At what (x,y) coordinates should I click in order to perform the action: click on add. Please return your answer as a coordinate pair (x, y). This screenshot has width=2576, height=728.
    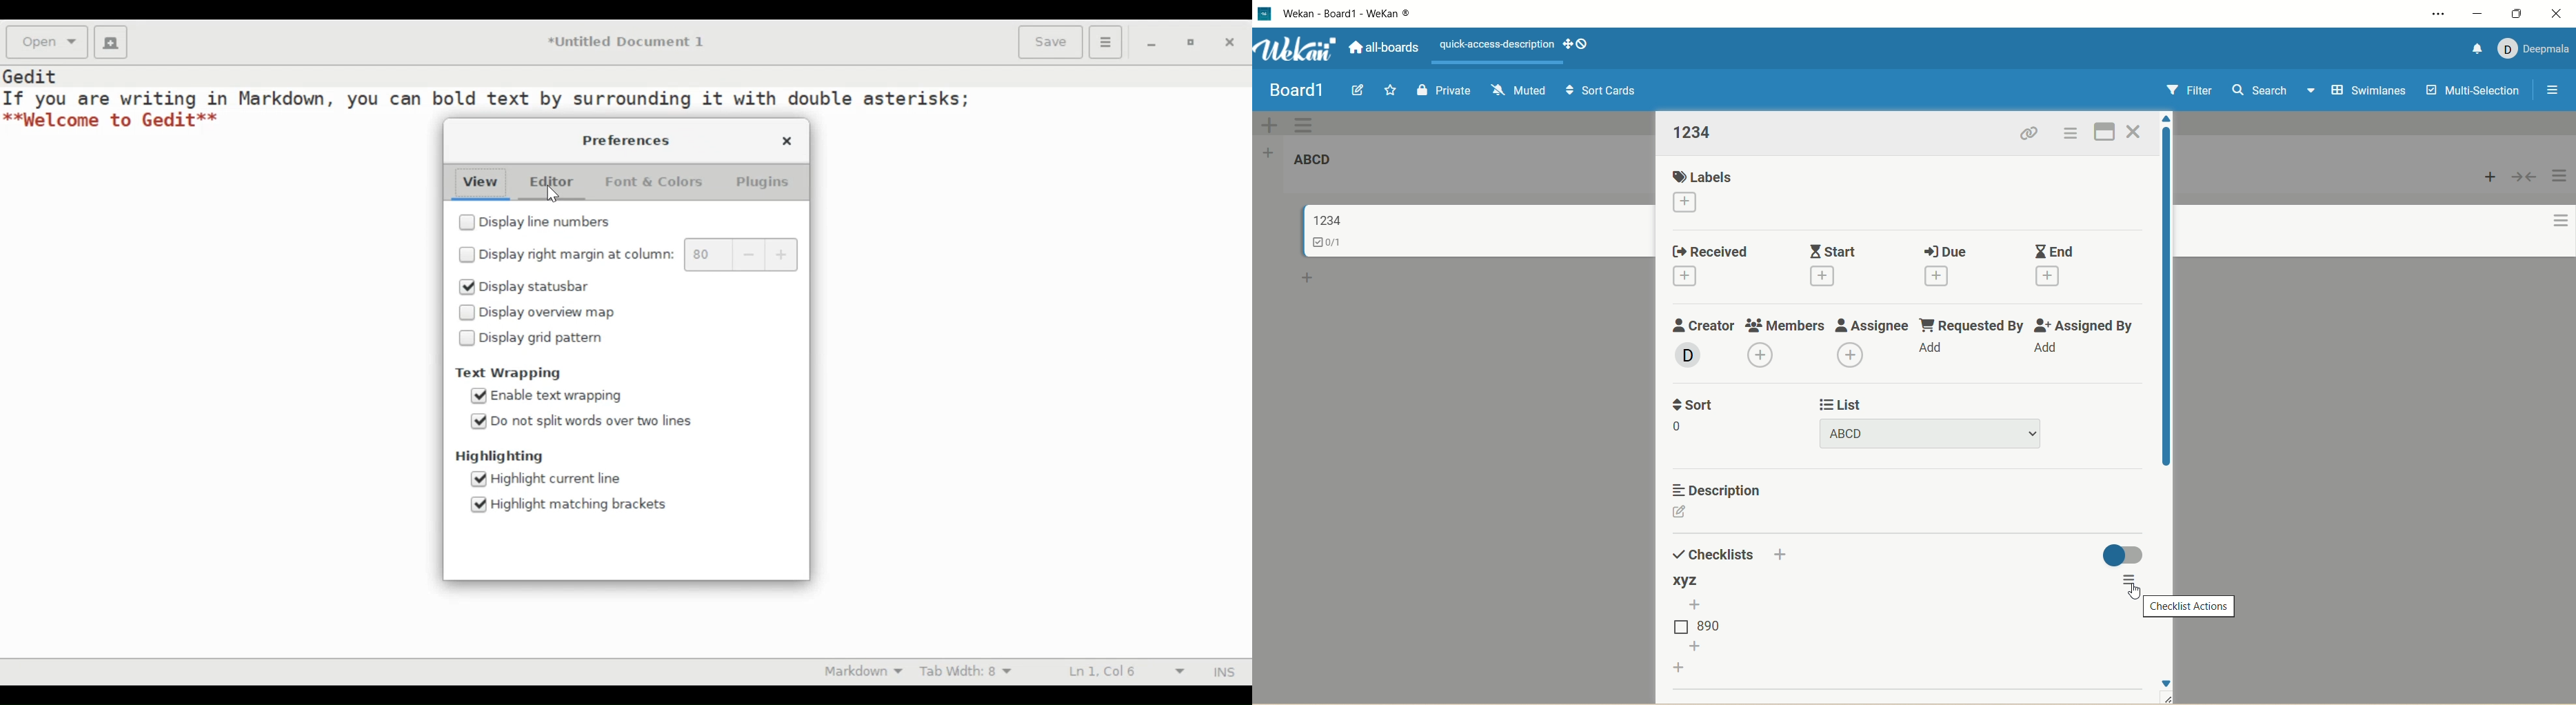
    Looking at the image, I should click on (1830, 278).